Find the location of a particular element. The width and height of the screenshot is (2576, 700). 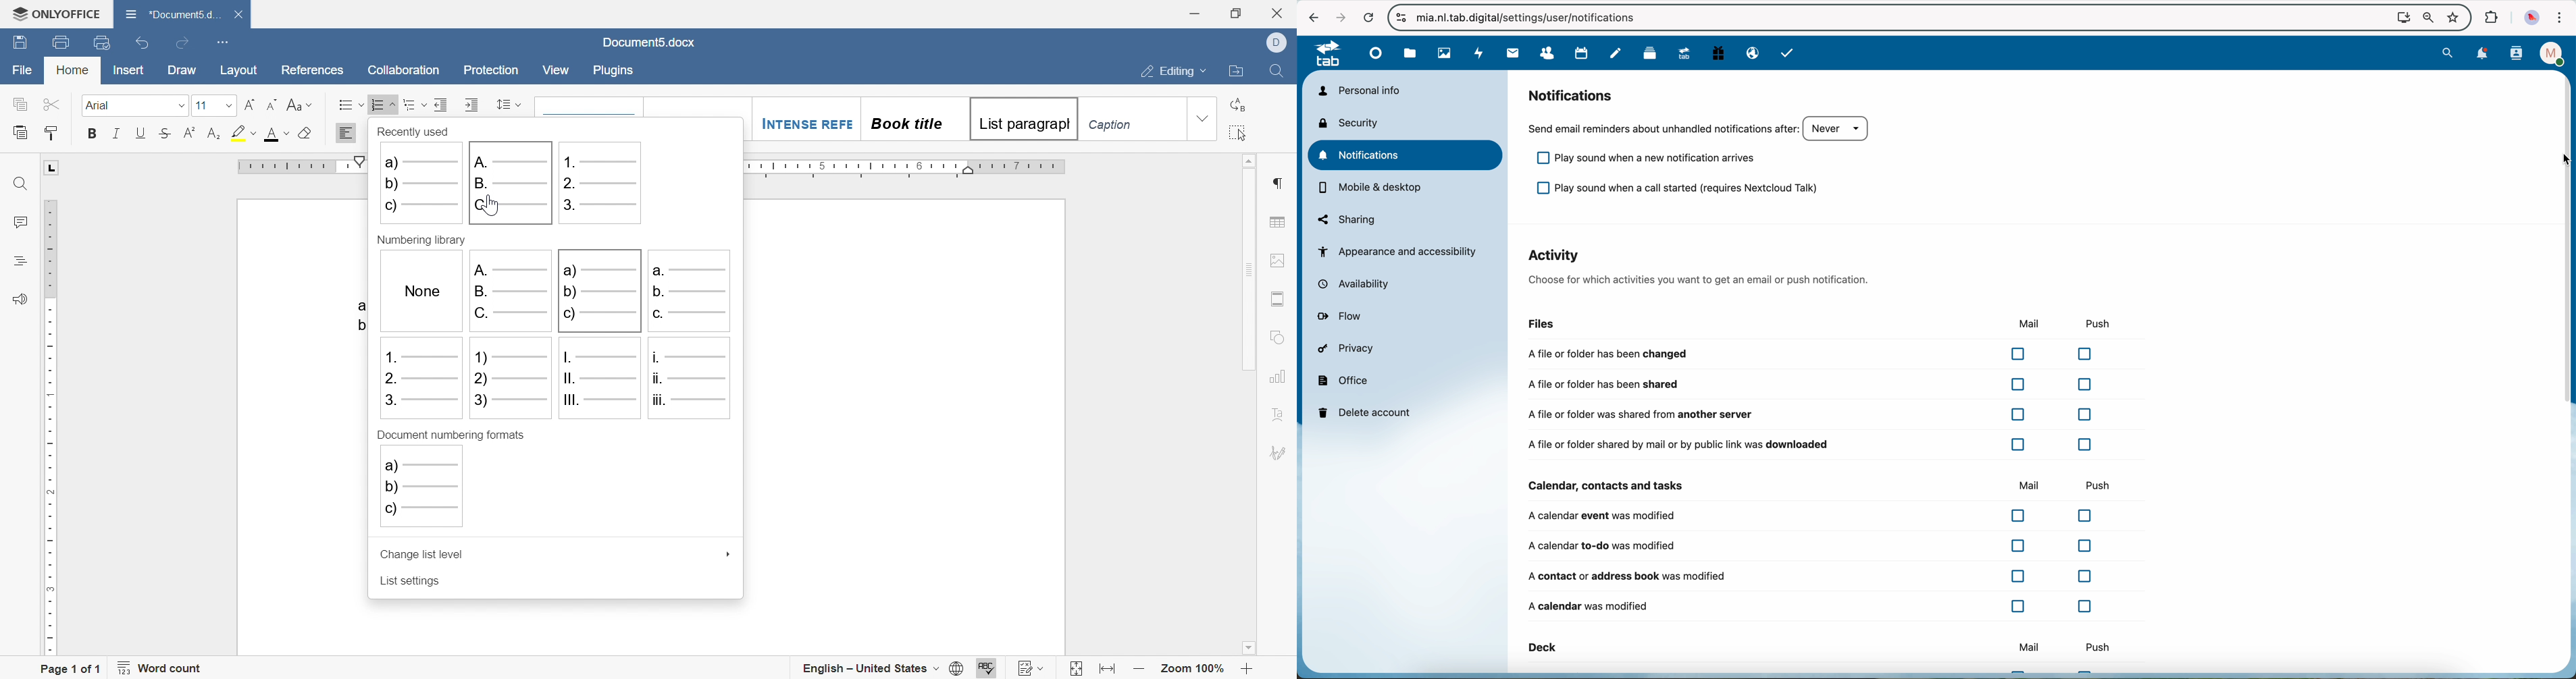

draw is located at coordinates (181, 70).